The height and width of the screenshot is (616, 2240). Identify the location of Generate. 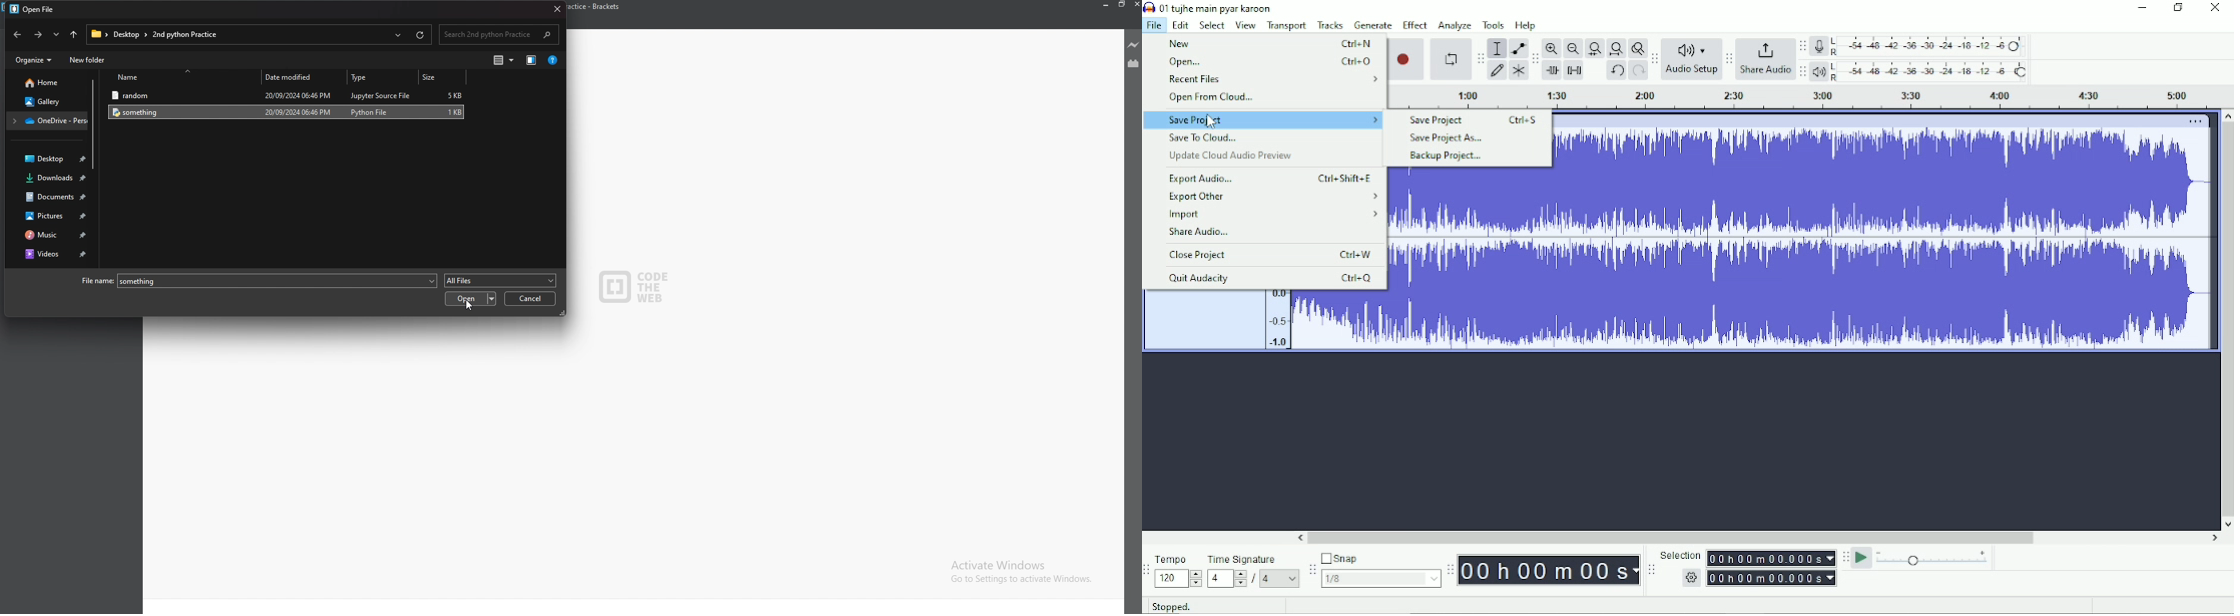
(1374, 26).